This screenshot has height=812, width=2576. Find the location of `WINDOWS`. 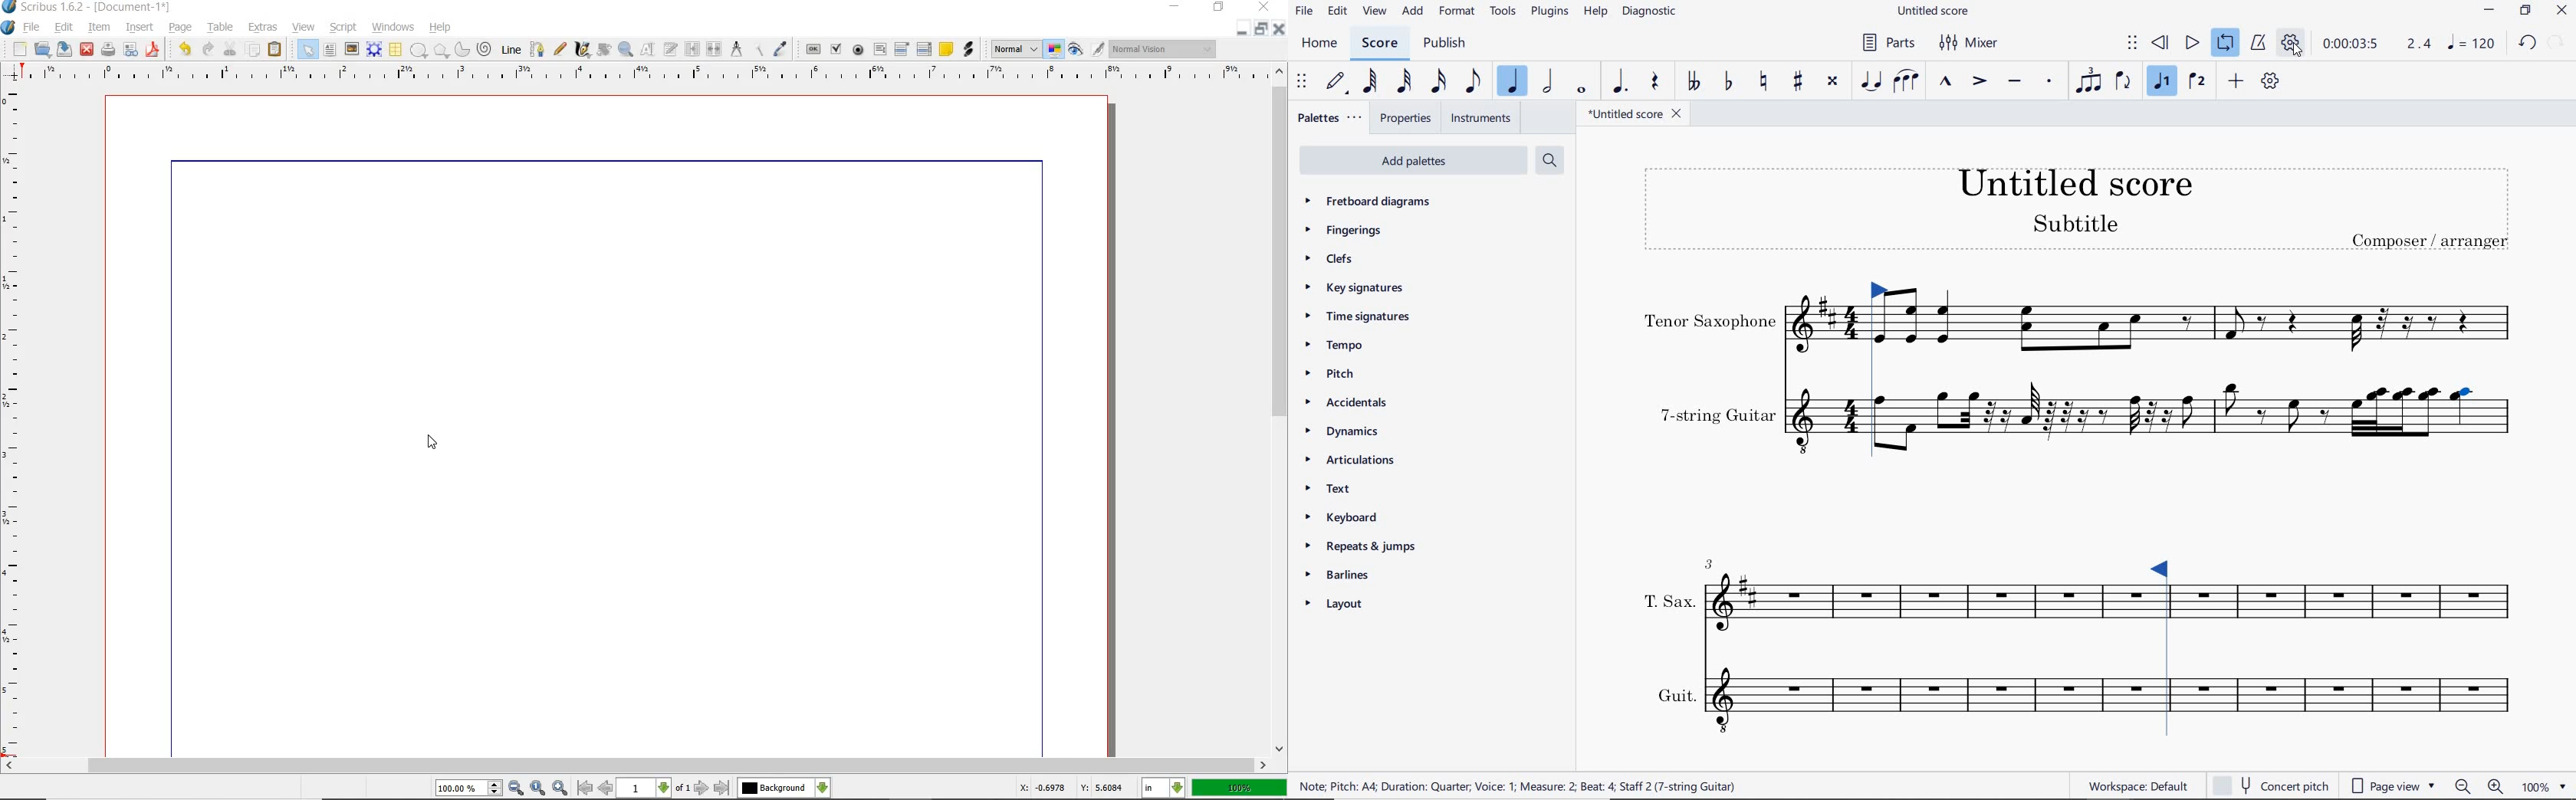

WINDOWS is located at coordinates (393, 28).